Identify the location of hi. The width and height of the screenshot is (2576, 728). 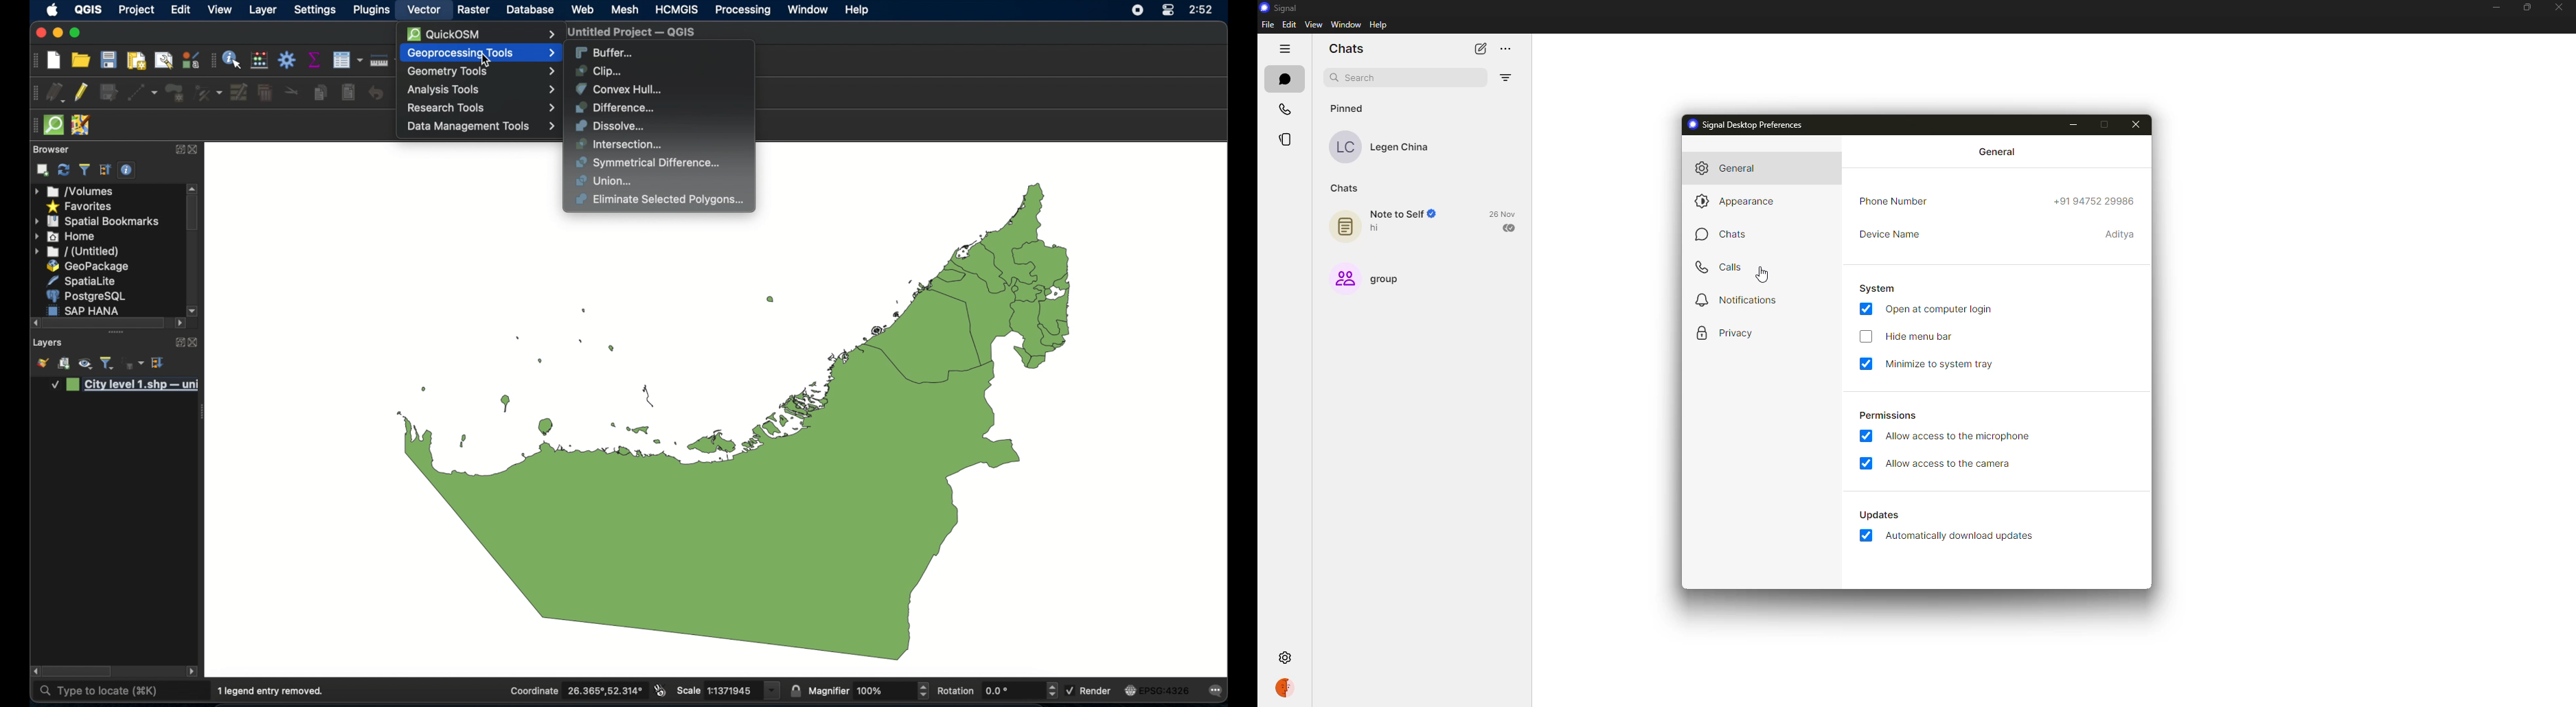
(1382, 230).